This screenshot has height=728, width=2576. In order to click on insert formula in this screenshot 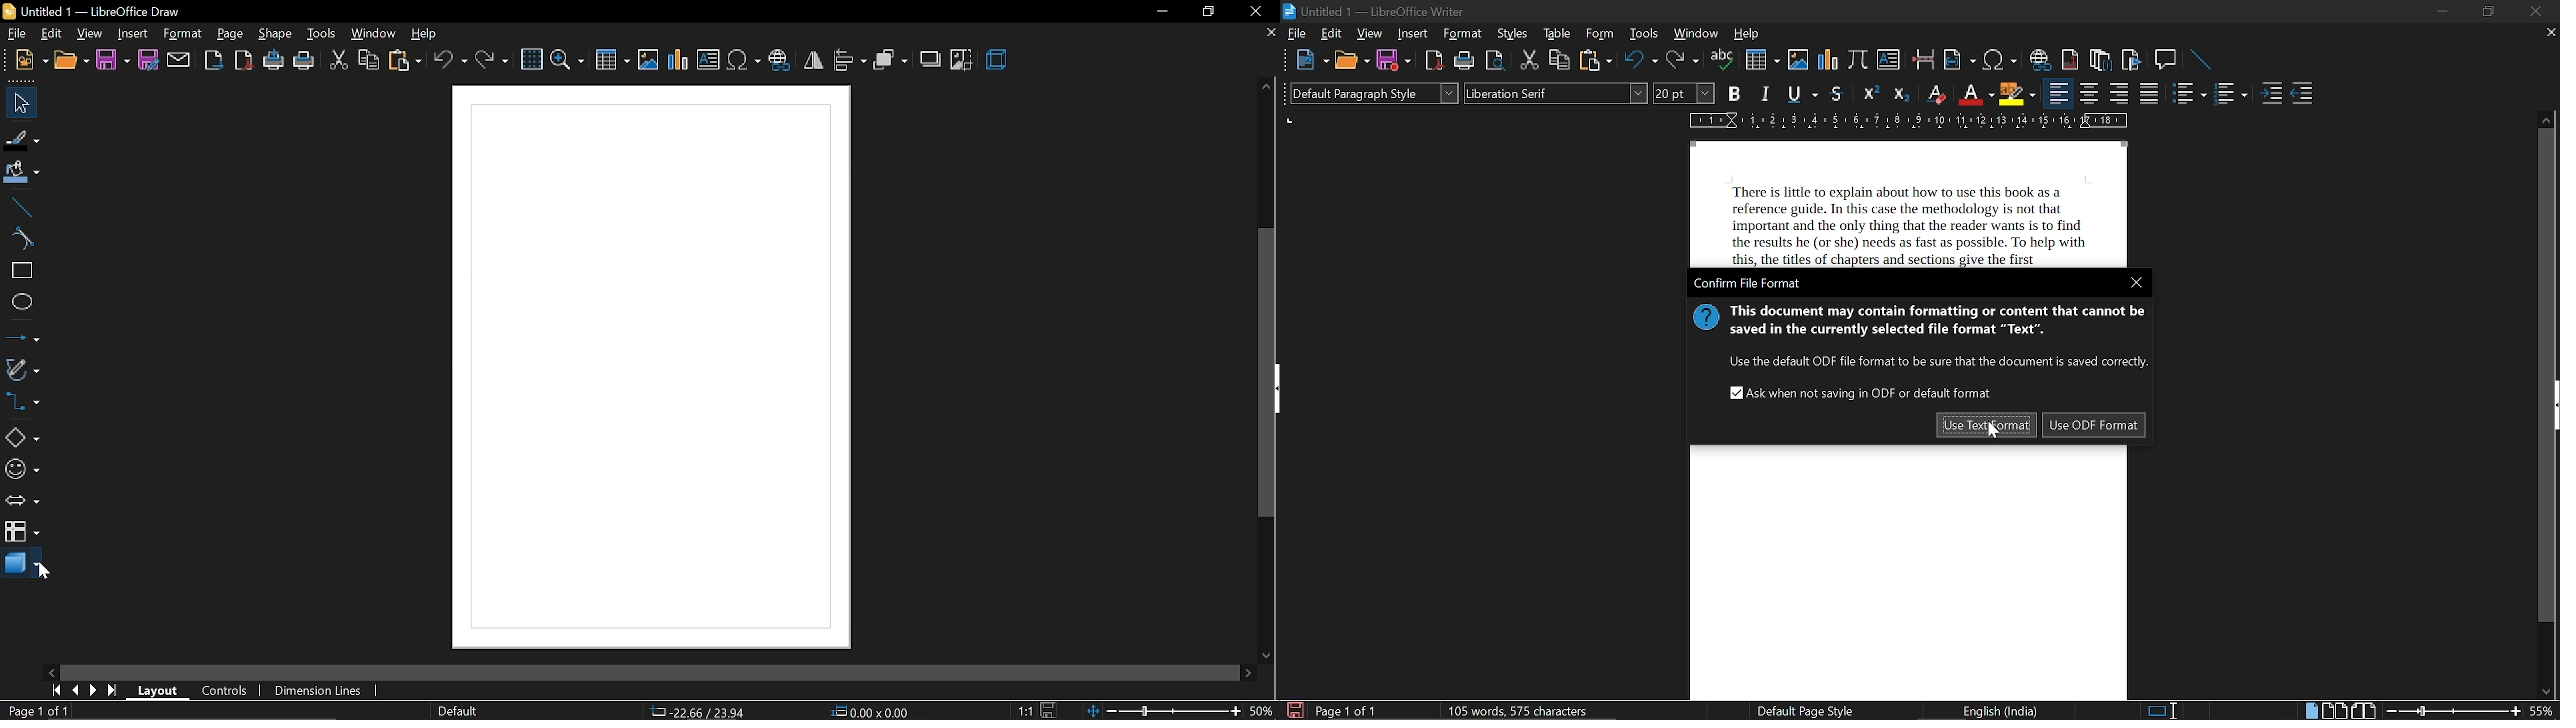, I will do `click(1857, 61)`.